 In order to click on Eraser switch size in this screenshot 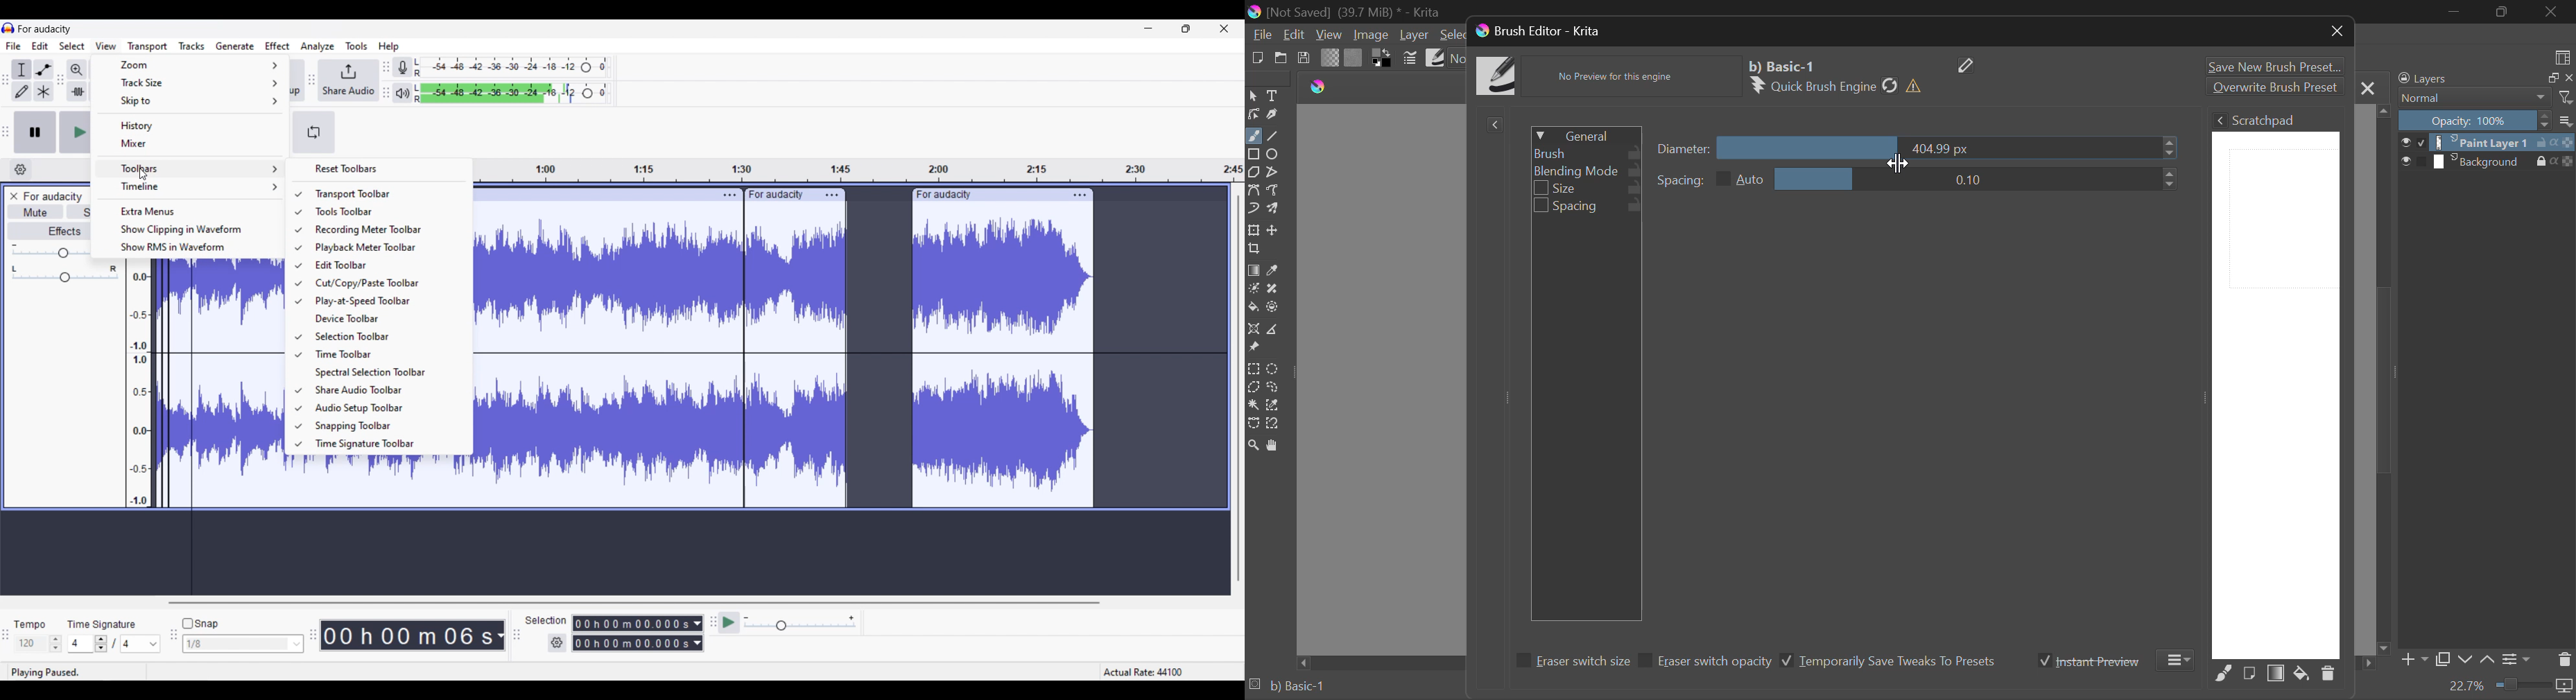, I will do `click(1571, 663)`.